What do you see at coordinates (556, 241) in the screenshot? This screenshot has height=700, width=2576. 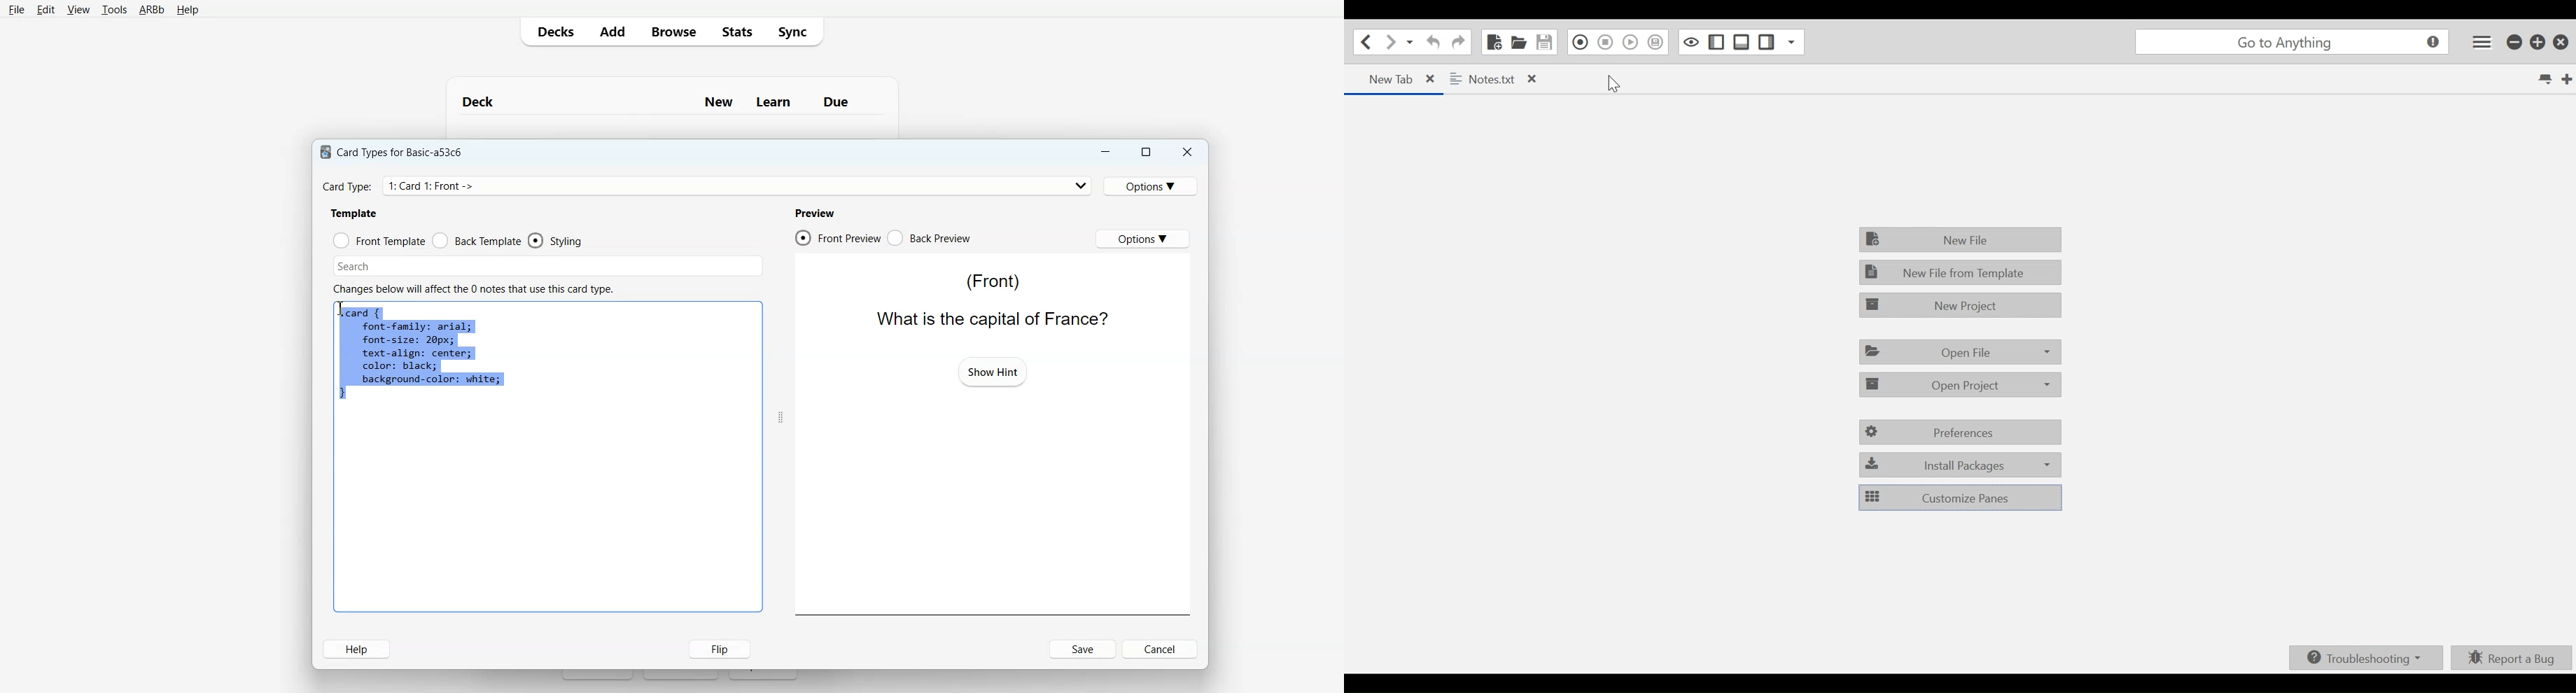 I see `Styling` at bounding box center [556, 241].